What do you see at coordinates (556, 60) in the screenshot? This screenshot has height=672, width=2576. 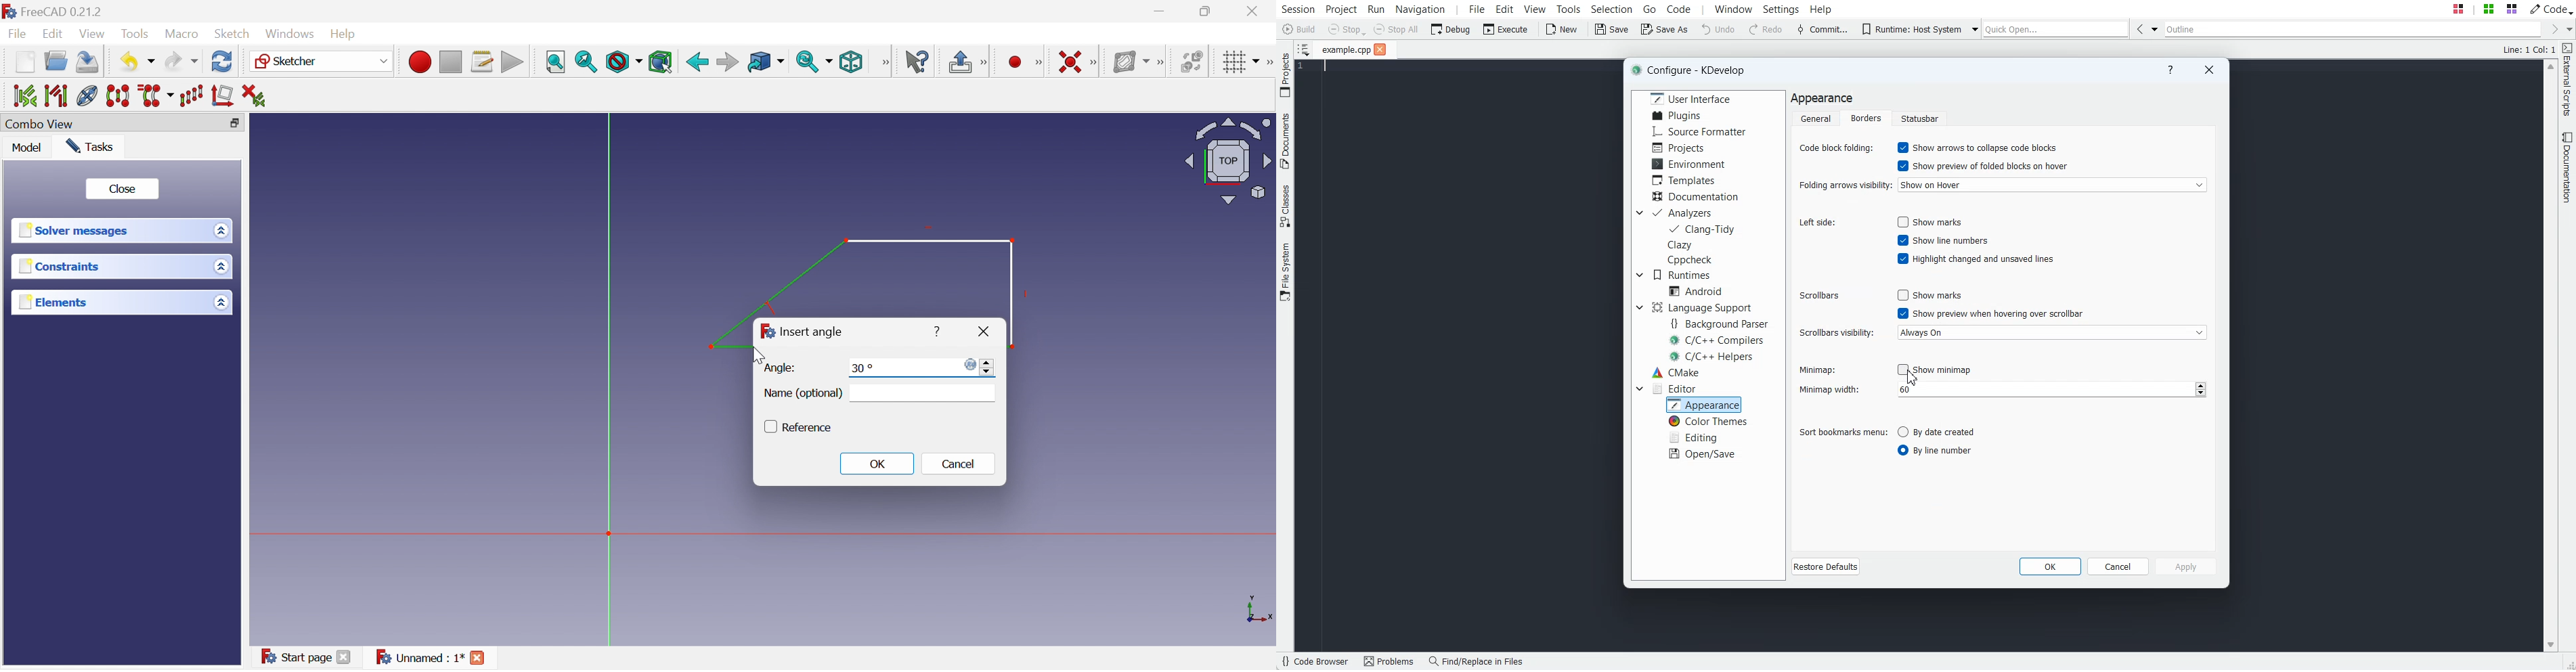 I see `Fit all` at bounding box center [556, 60].